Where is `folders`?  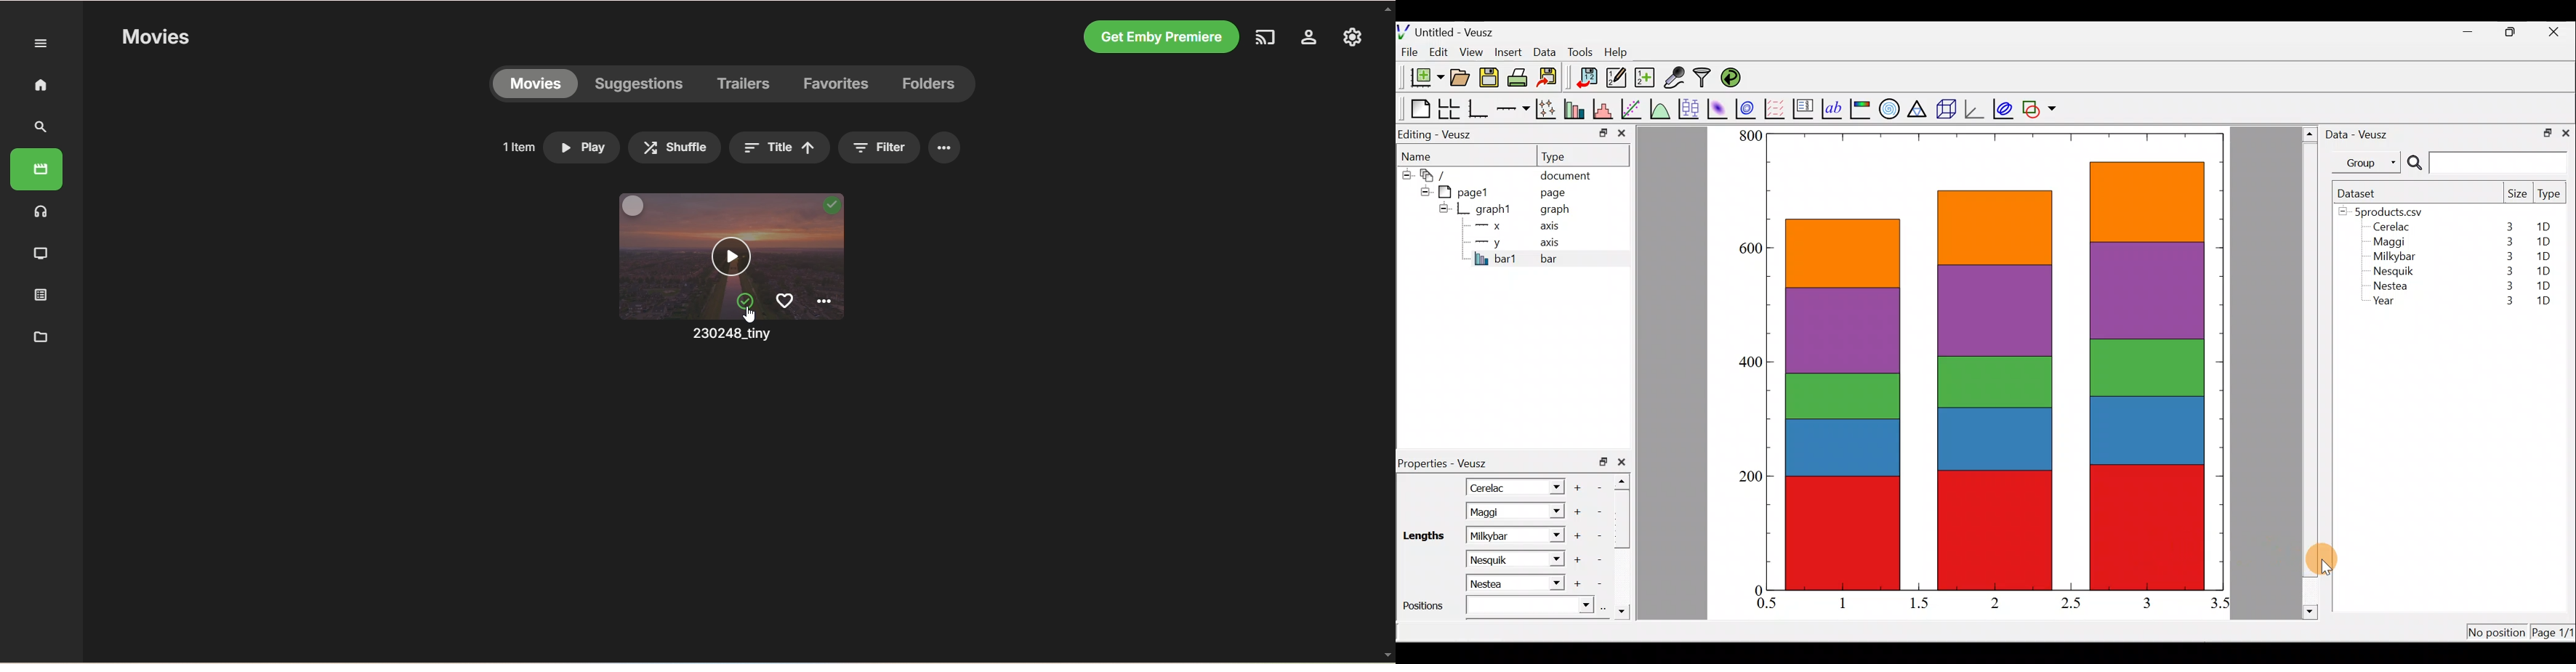 folders is located at coordinates (930, 84).